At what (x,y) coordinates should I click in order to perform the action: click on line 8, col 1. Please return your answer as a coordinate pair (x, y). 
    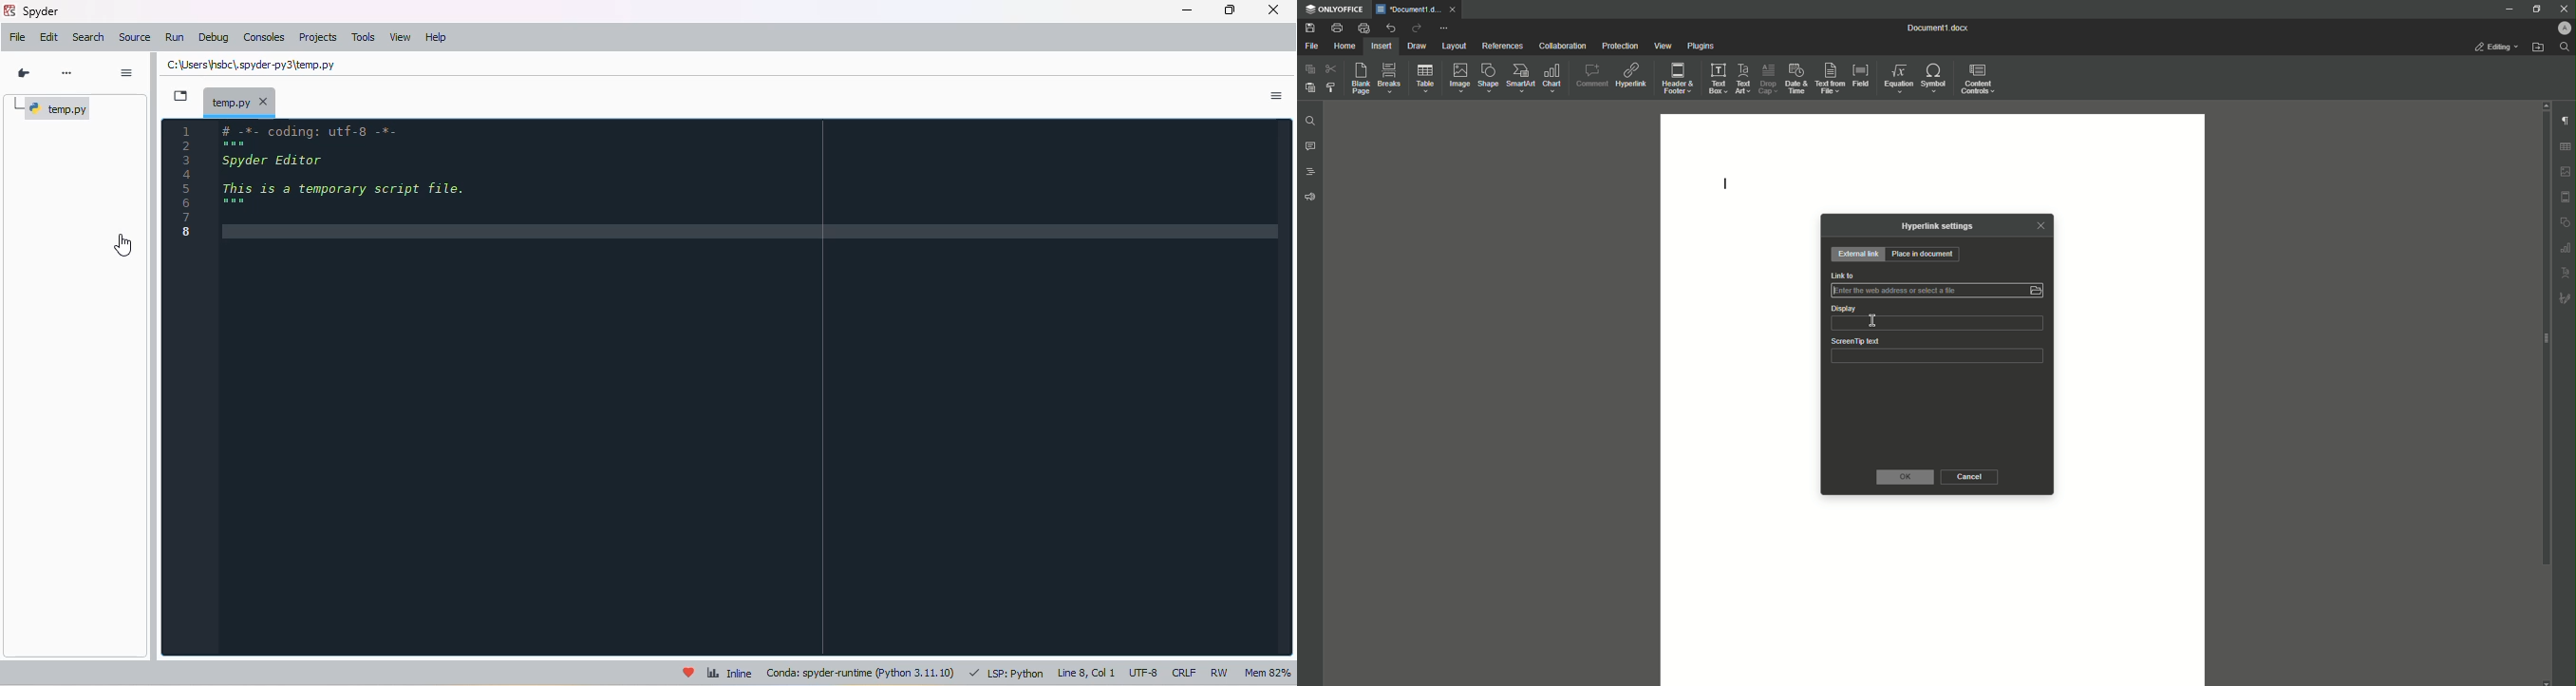
    Looking at the image, I should click on (1087, 673).